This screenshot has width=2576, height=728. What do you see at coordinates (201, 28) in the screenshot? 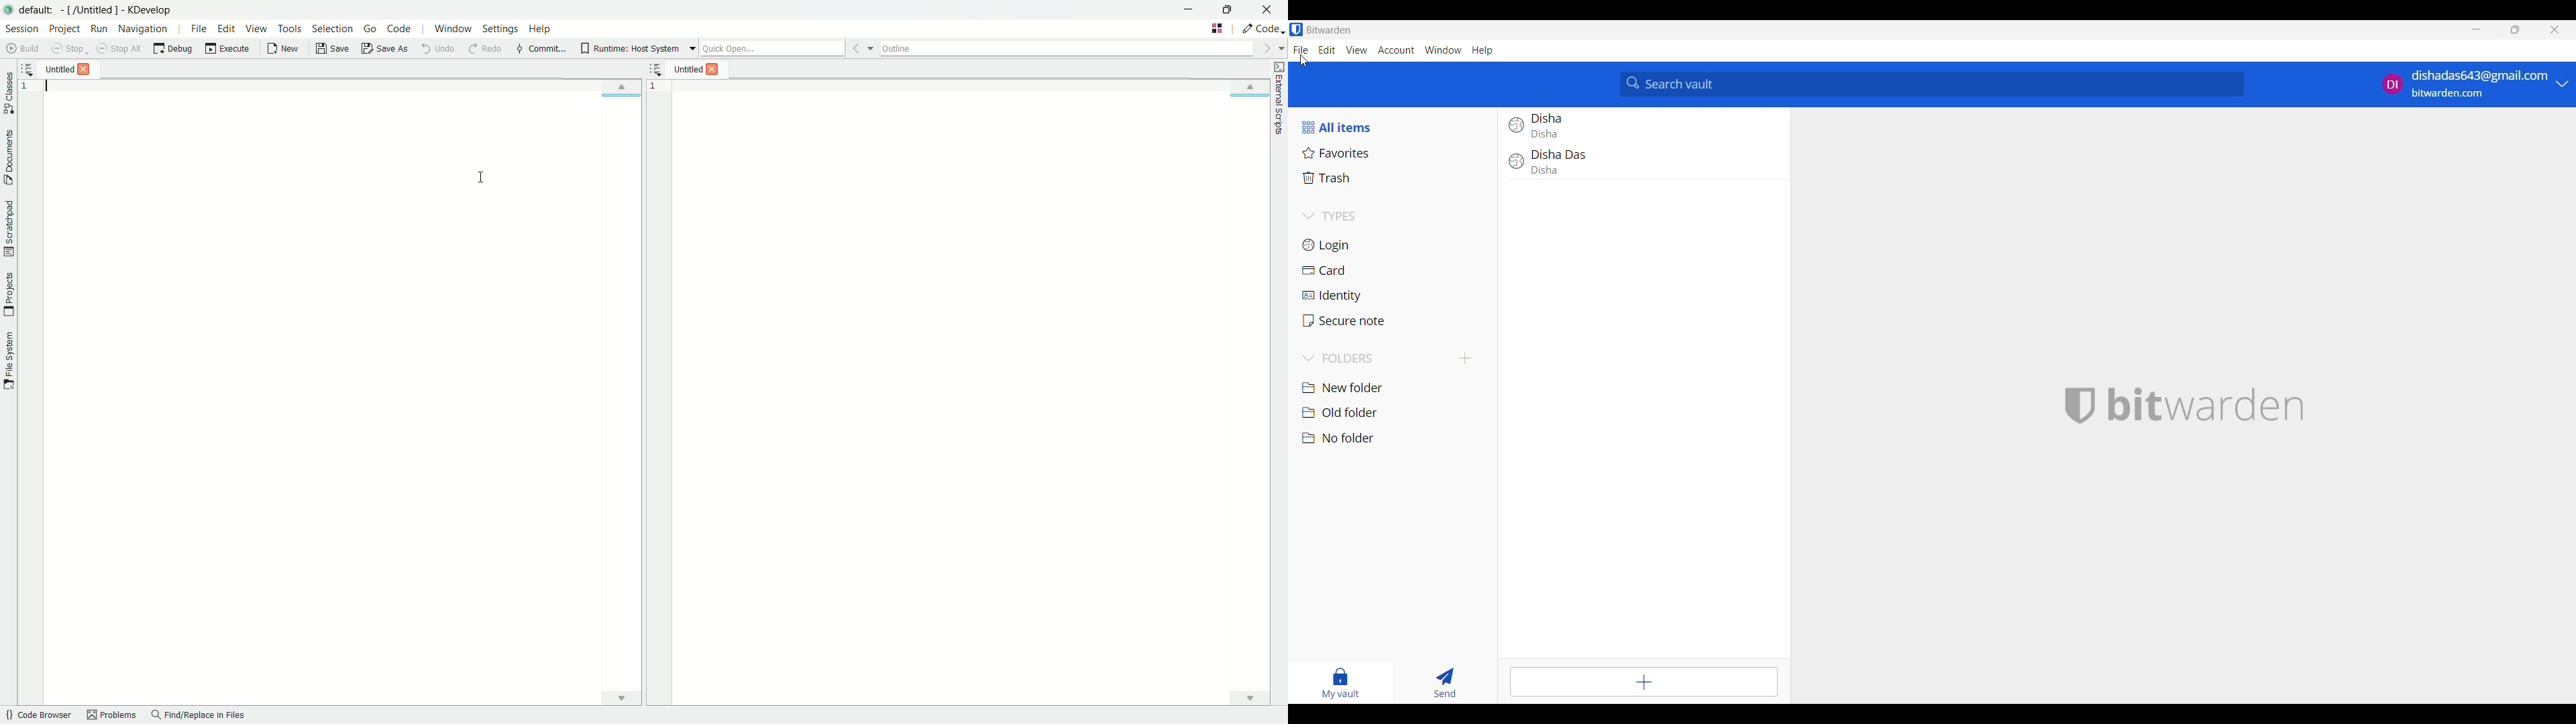
I see `file menu` at bounding box center [201, 28].